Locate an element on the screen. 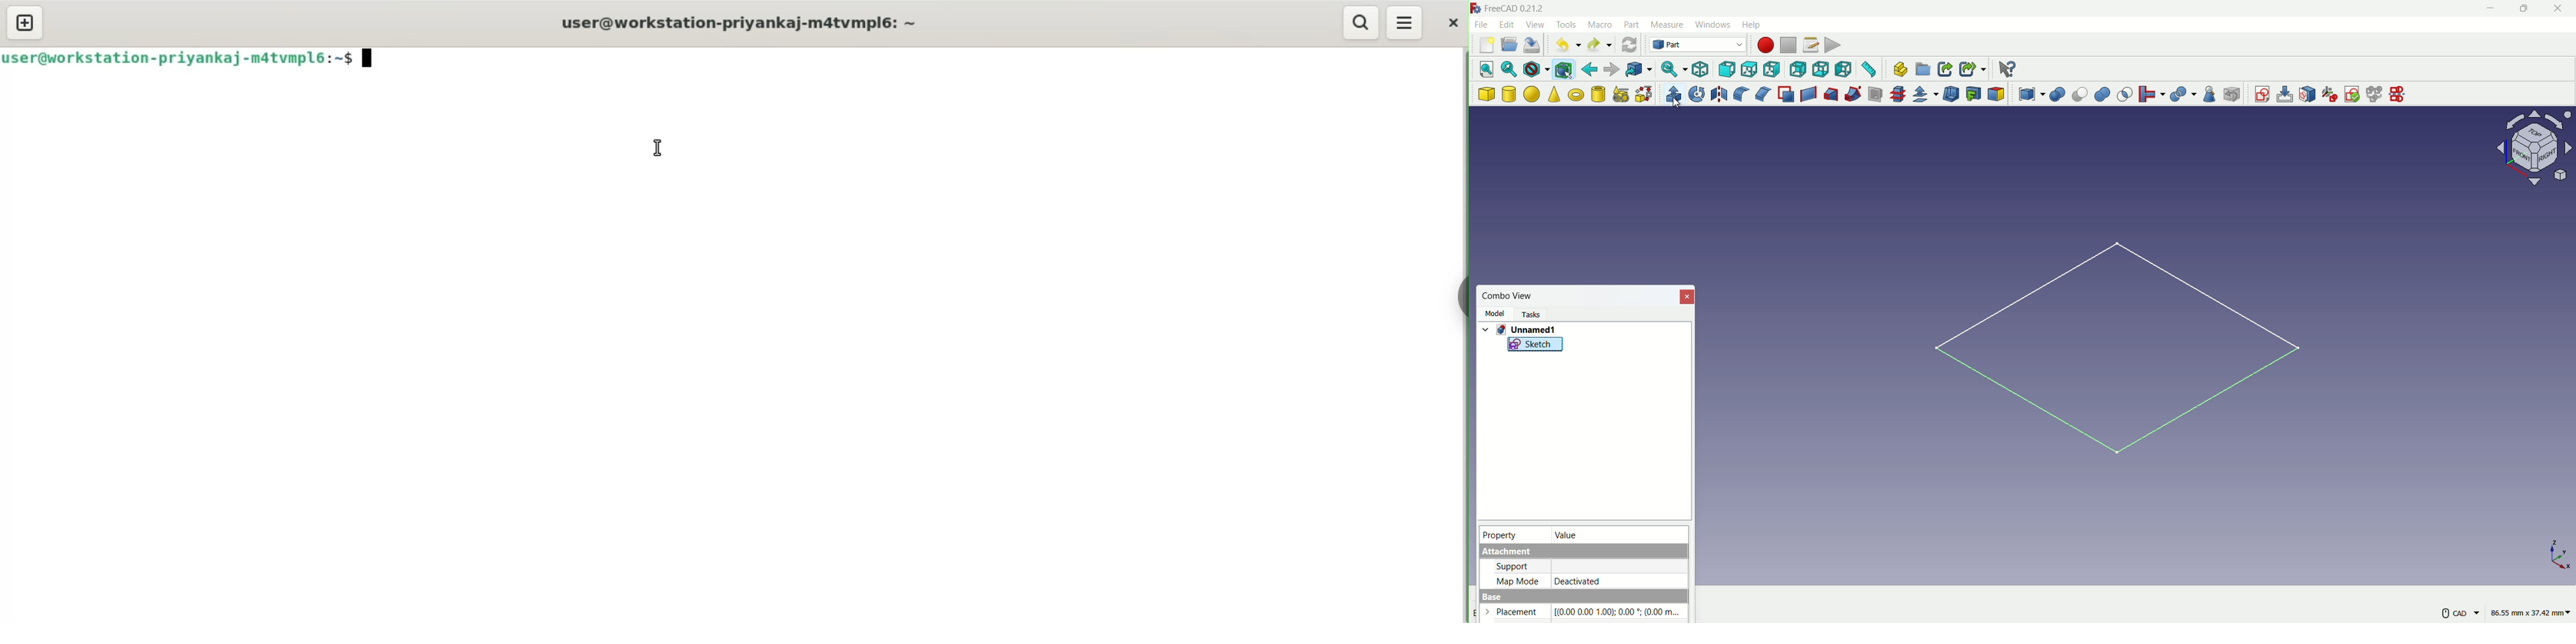  make face from wires is located at coordinates (1786, 94).